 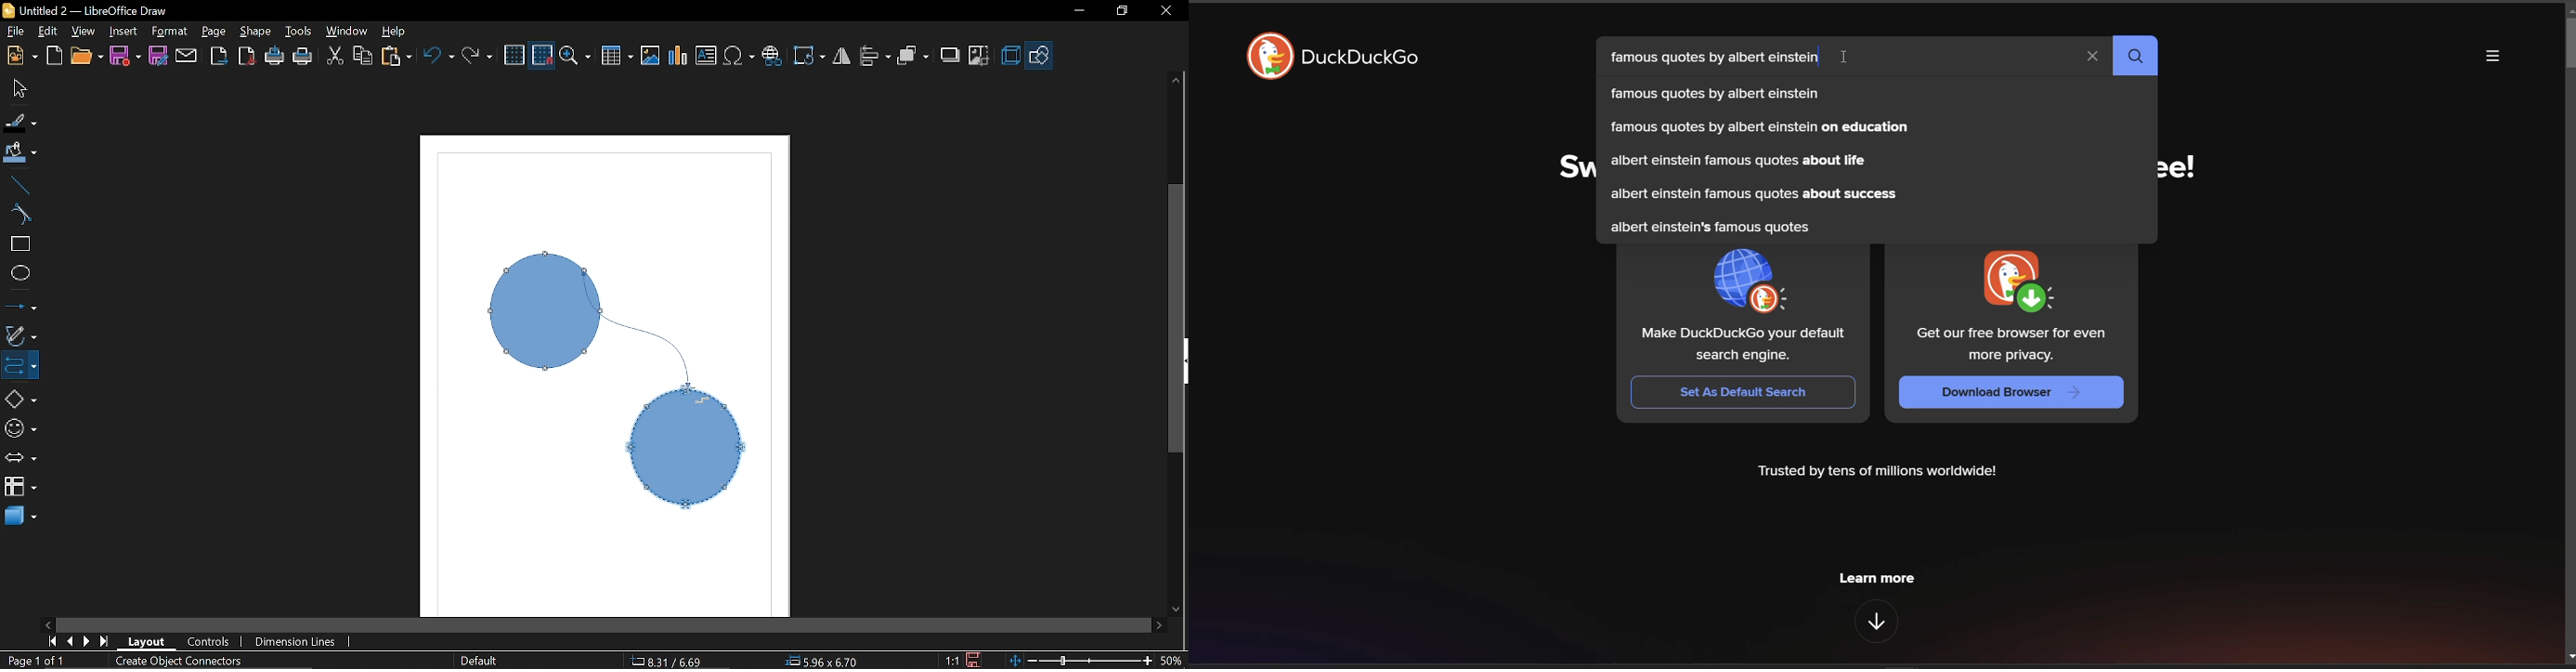 I want to click on Cursor, so click(x=696, y=399).